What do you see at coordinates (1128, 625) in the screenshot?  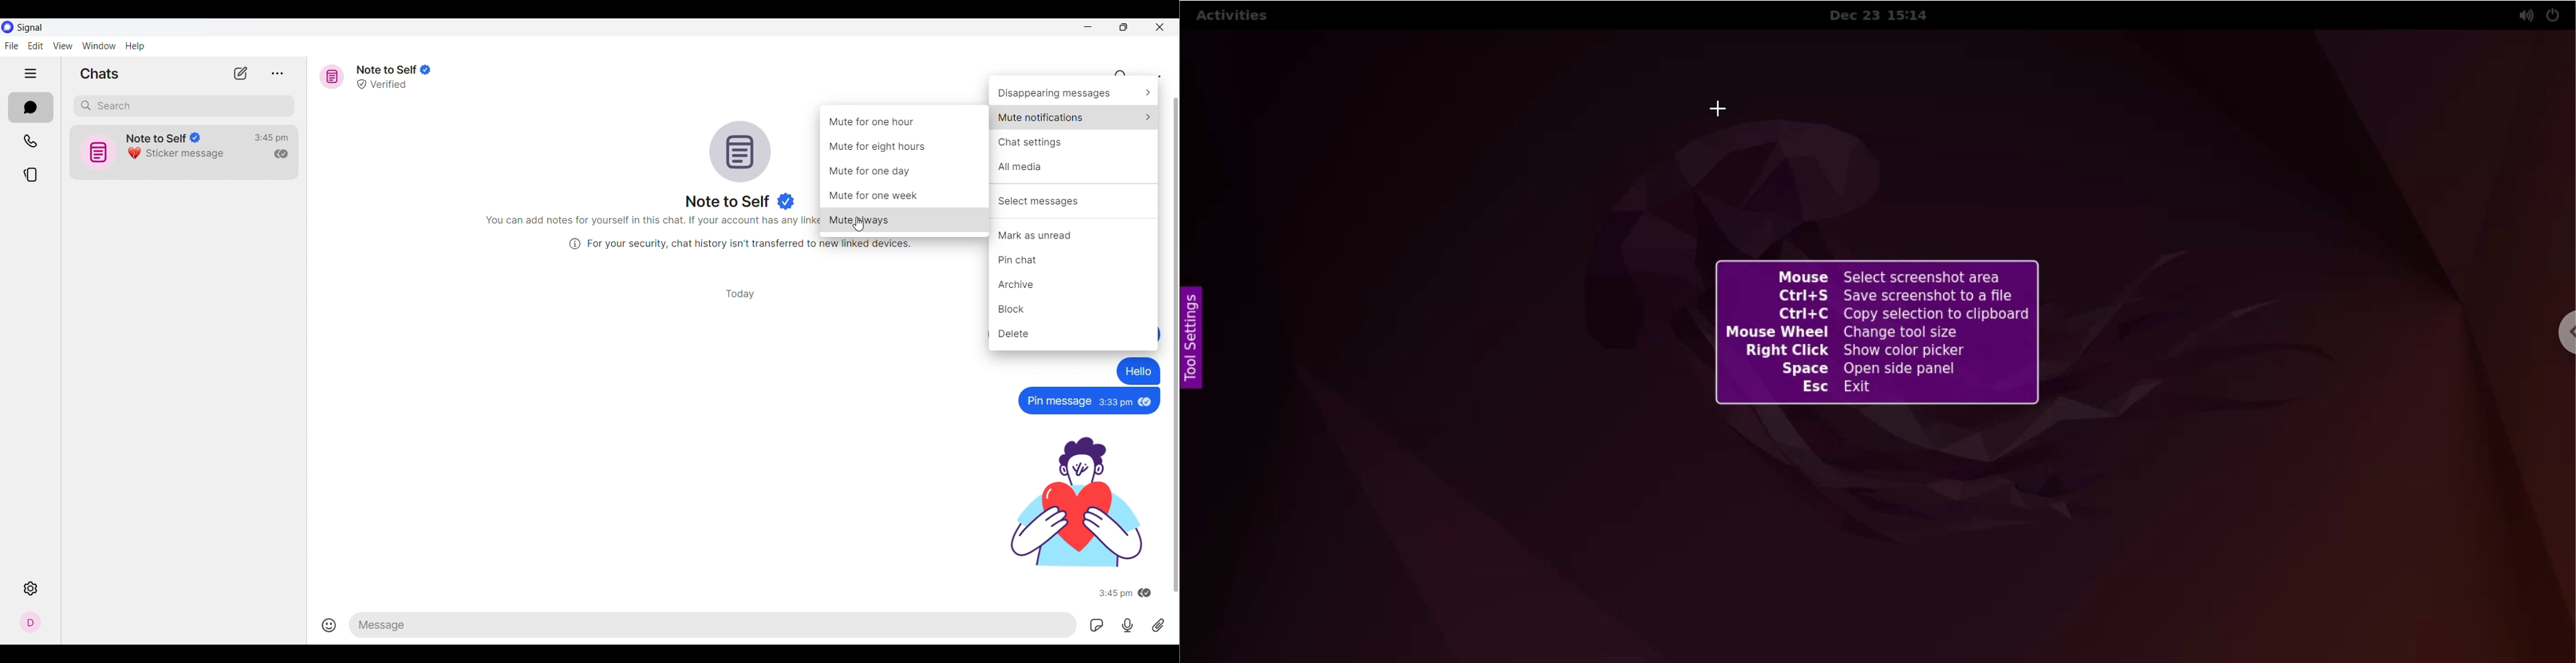 I see `Record voice message` at bounding box center [1128, 625].